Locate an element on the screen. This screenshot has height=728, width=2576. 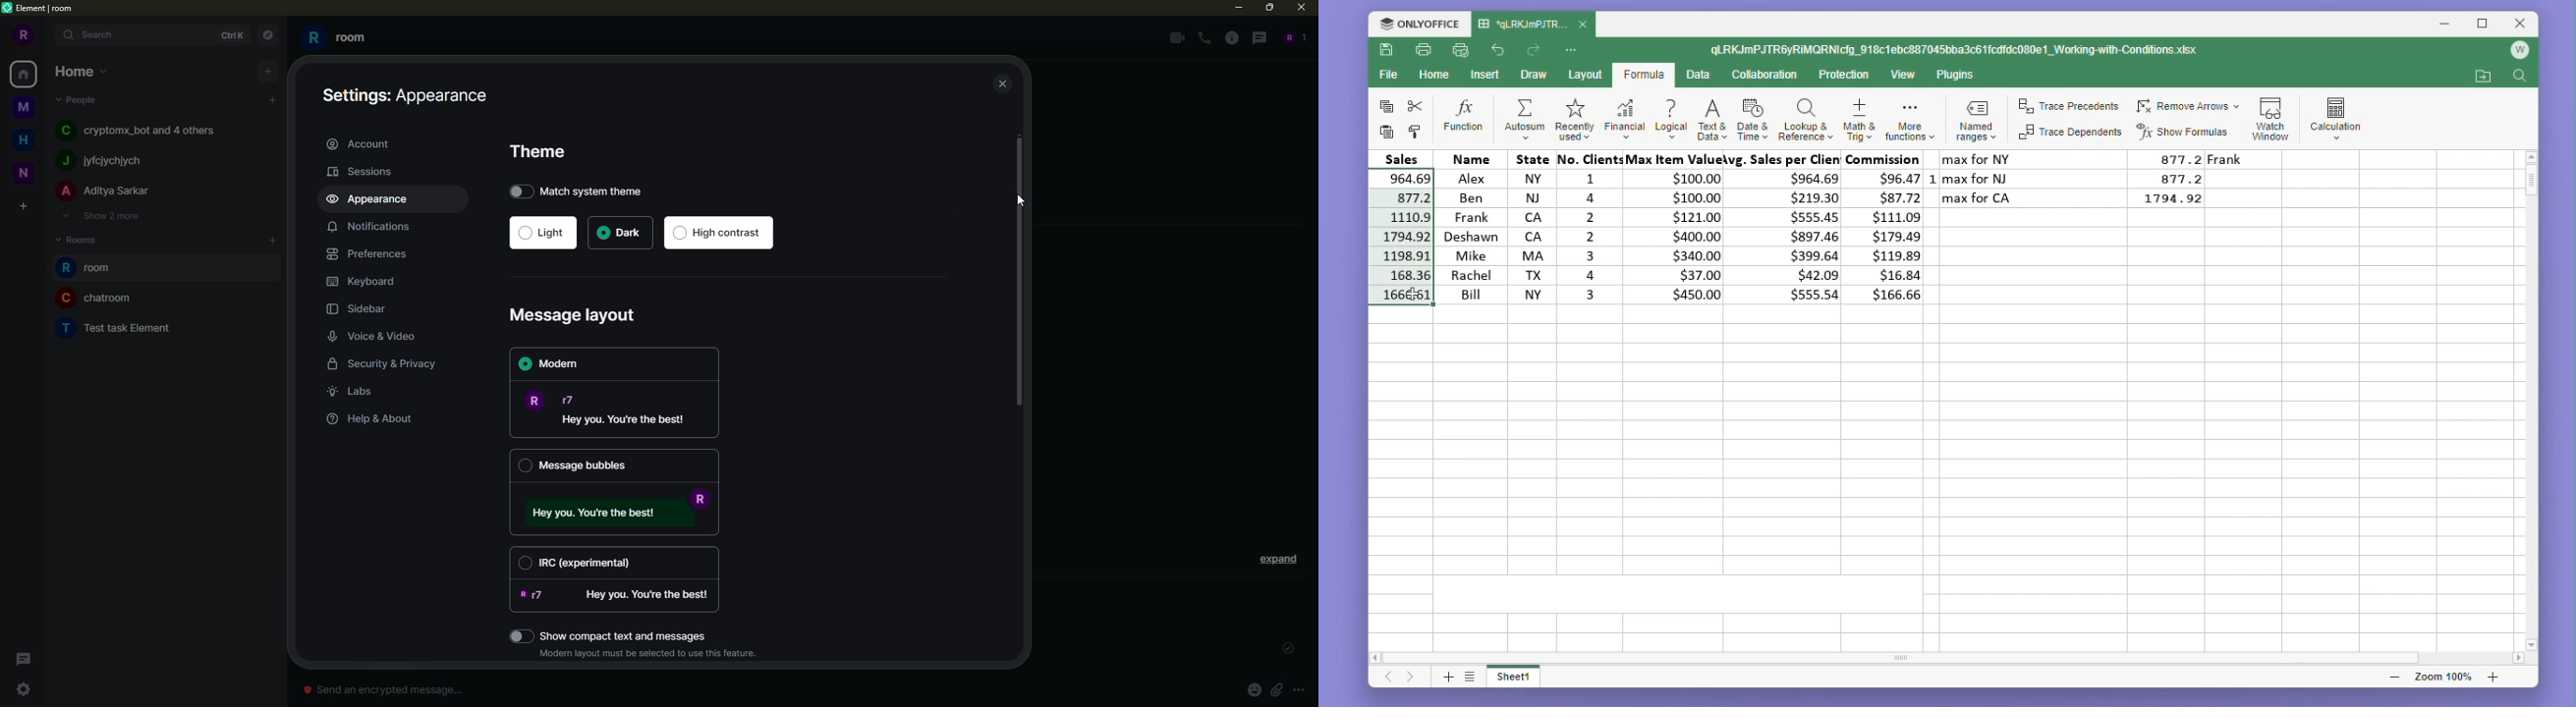
cursor is located at coordinates (1022, 203).